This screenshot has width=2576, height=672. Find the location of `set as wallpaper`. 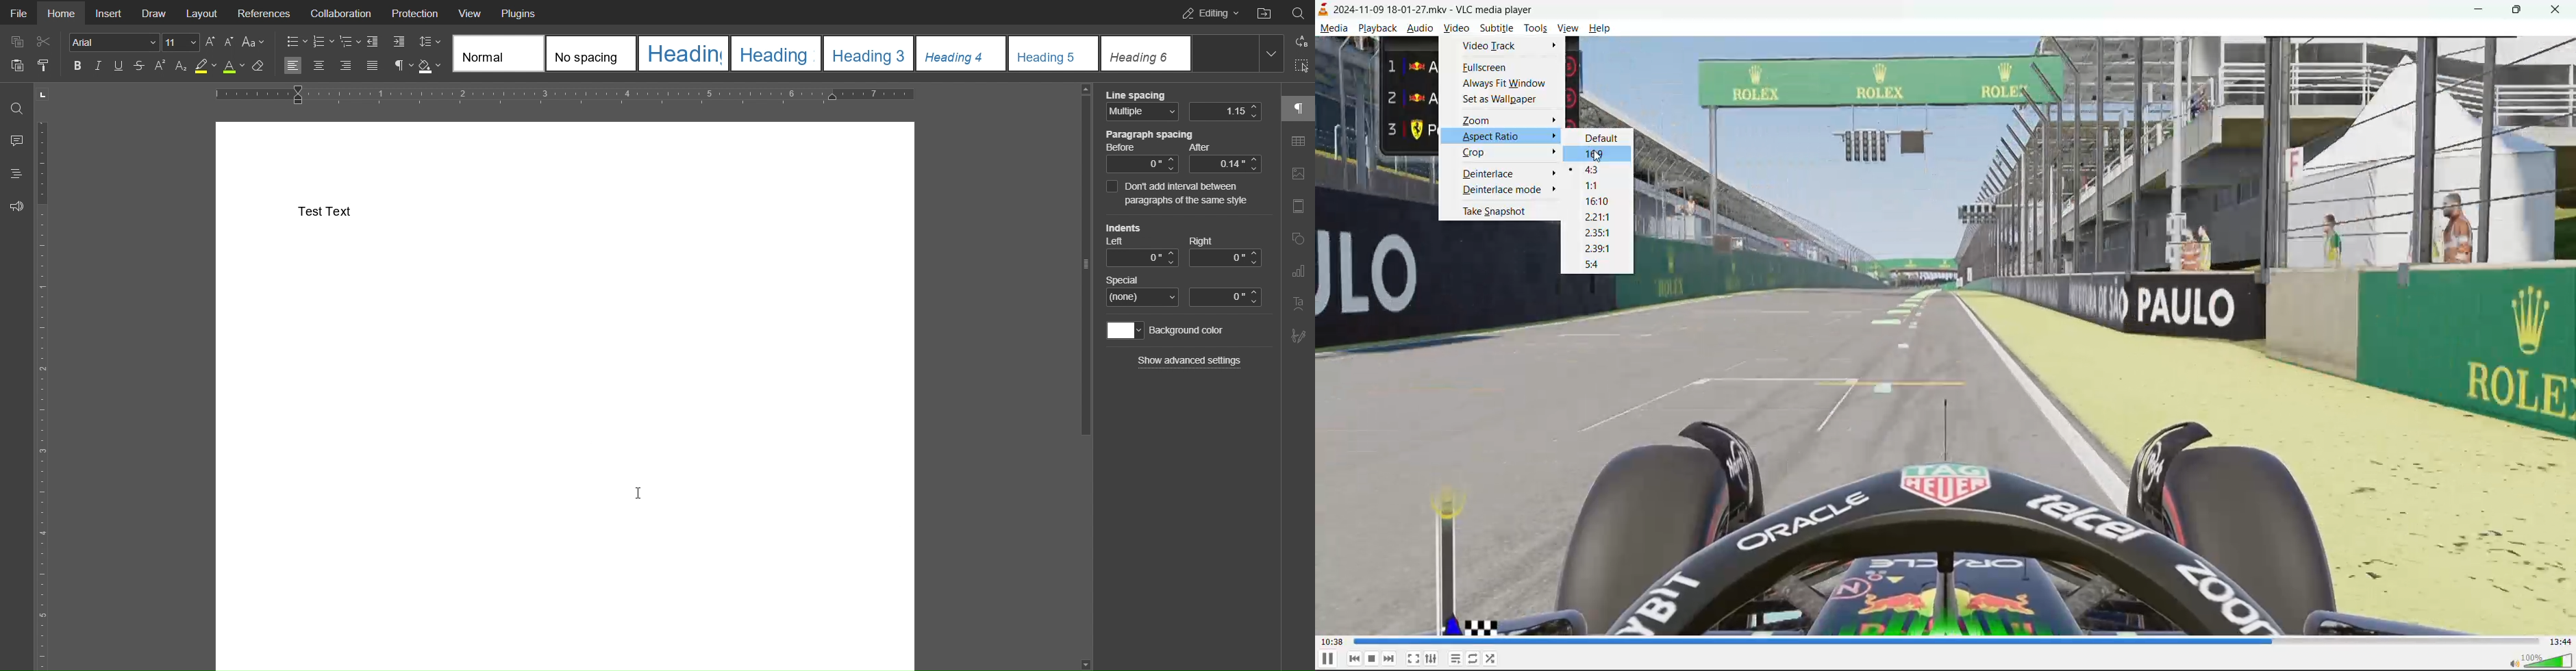

set as wallpaper is located at coordinates (1502, 100).